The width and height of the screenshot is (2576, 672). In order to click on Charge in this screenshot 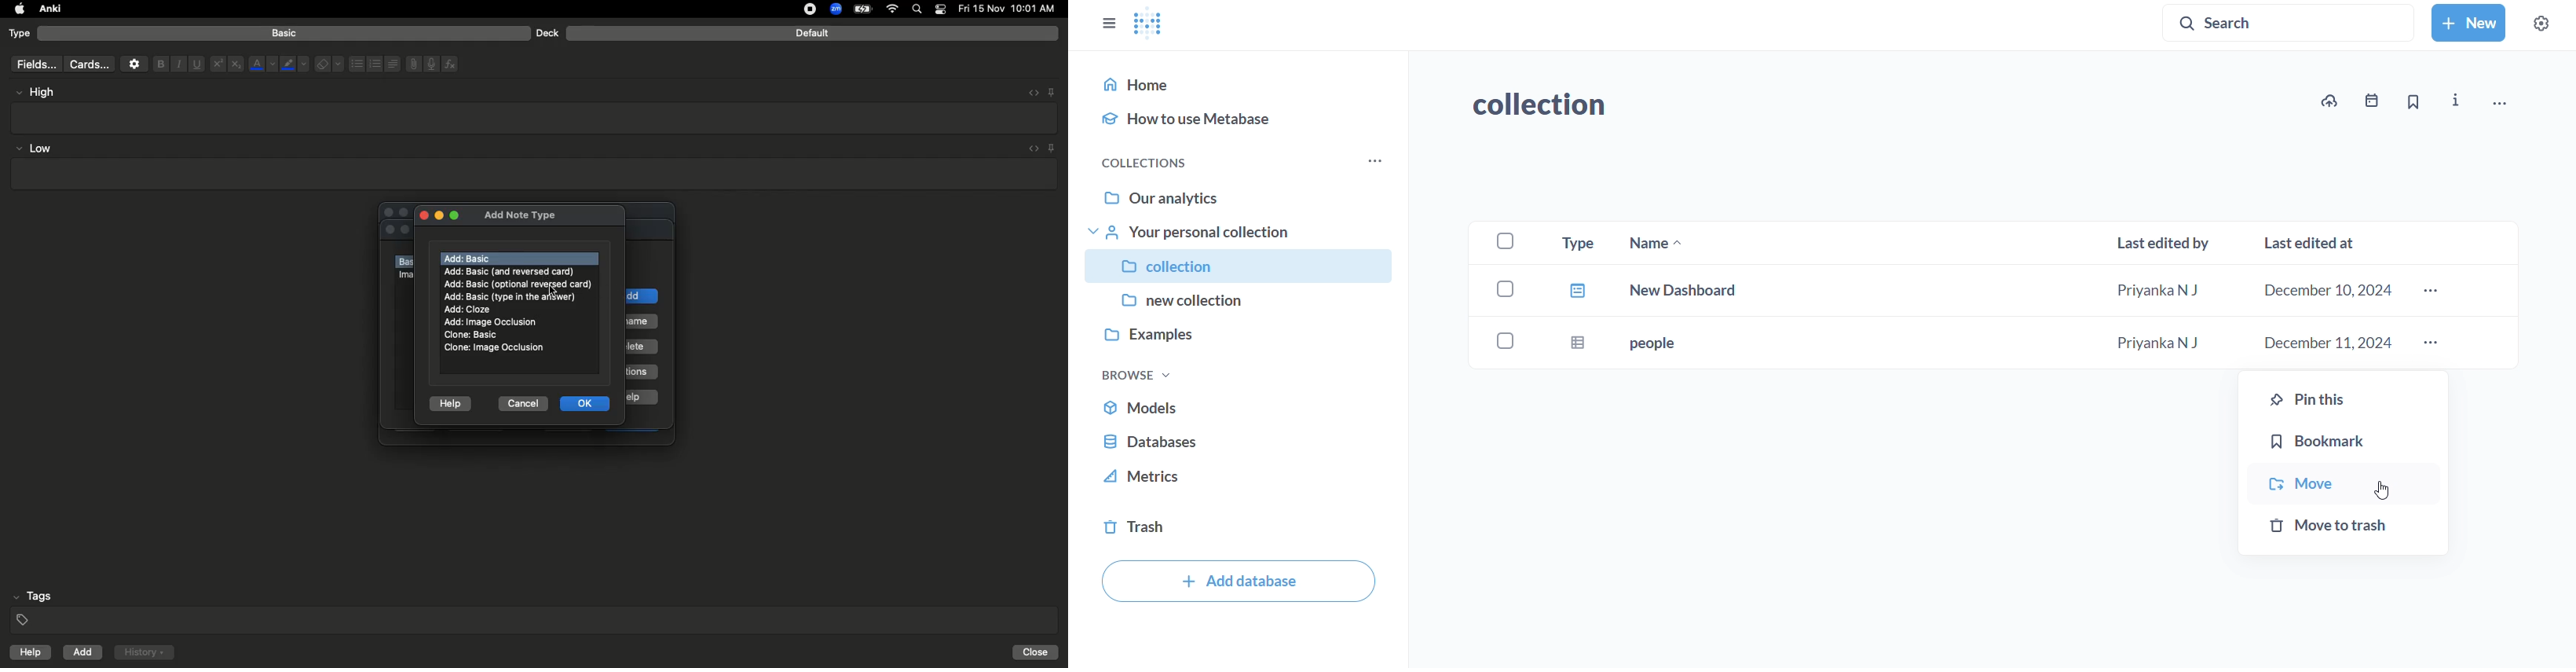, I will do `click(862, 9)`.